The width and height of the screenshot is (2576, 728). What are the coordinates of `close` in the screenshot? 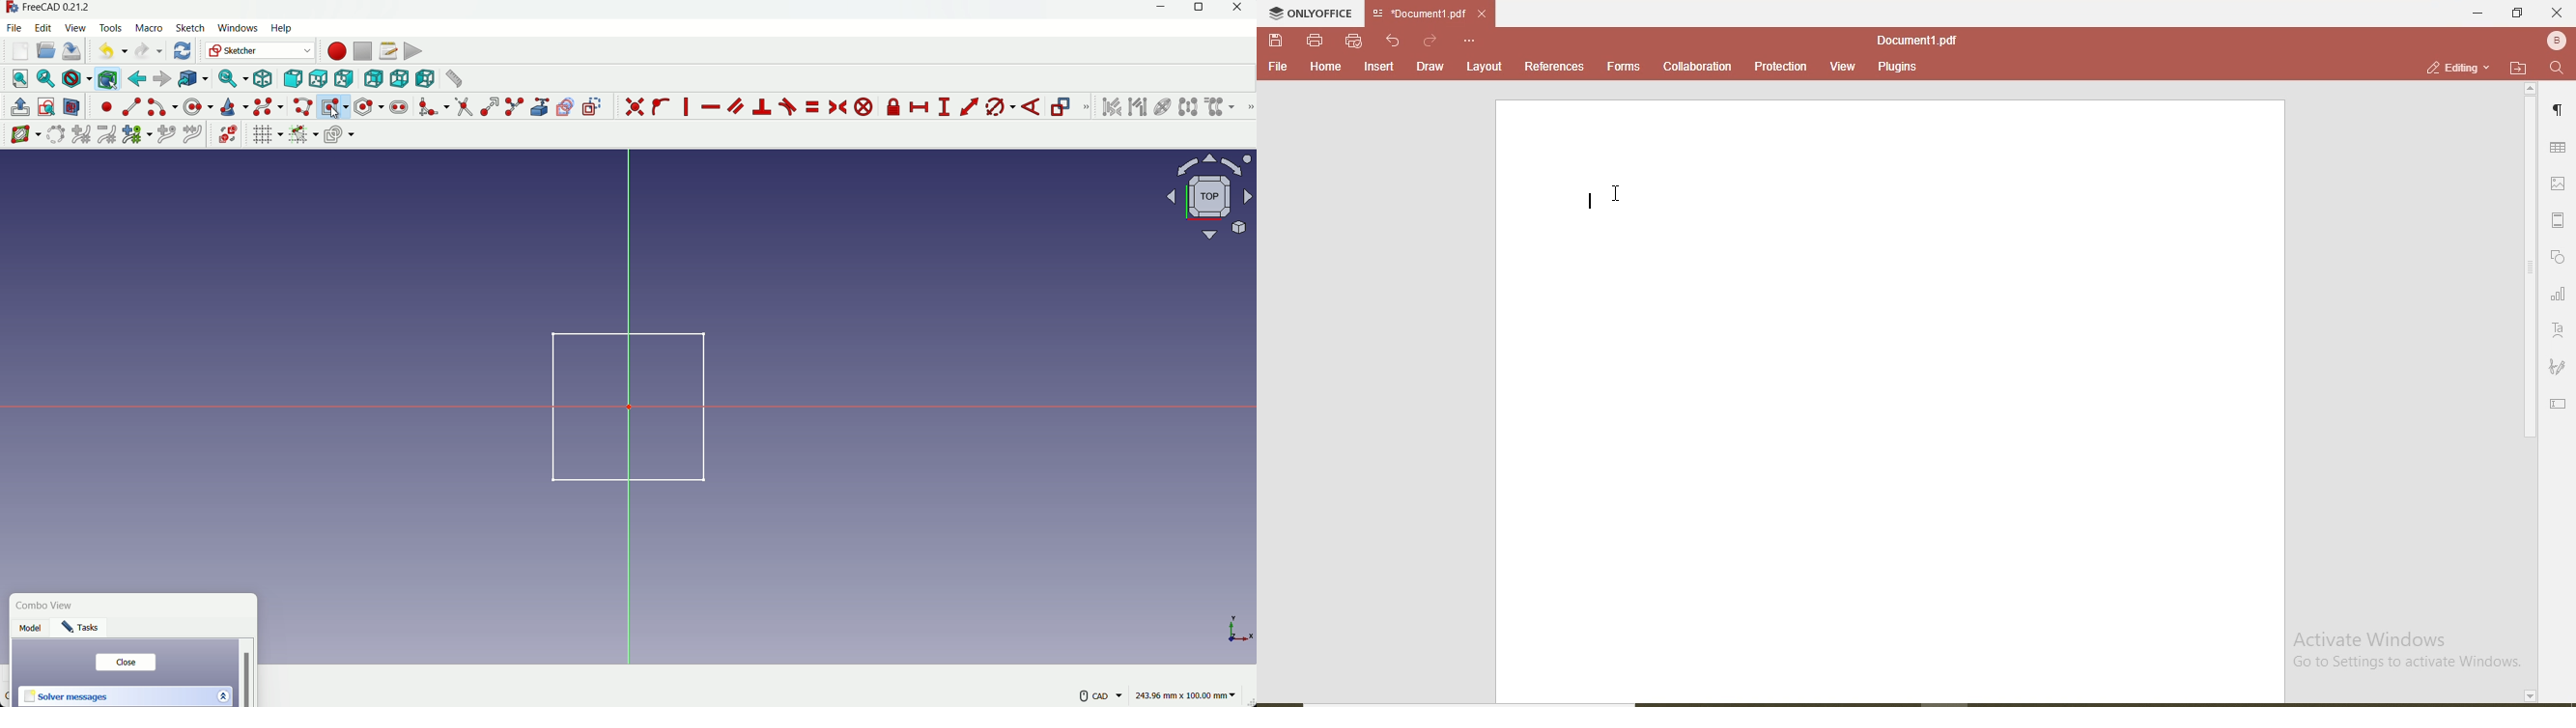 It's located at (125, 662).